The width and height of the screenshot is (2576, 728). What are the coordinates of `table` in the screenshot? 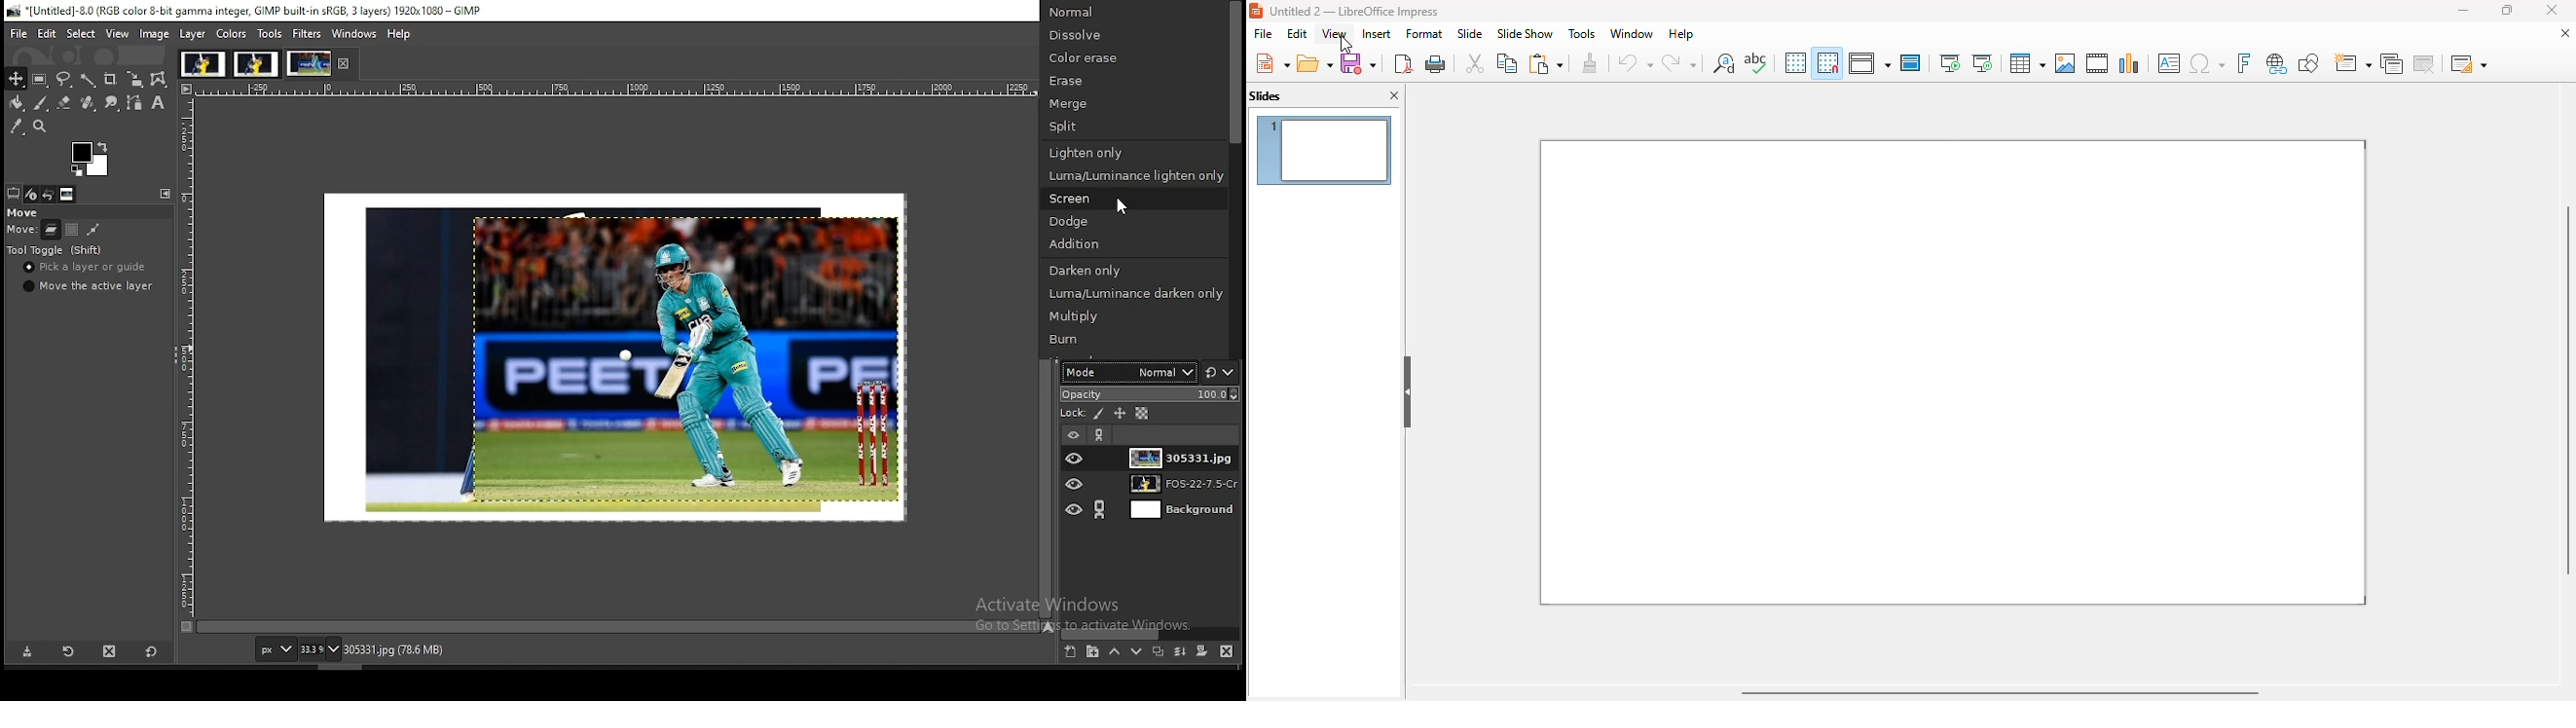 It's located at (2028, 63).